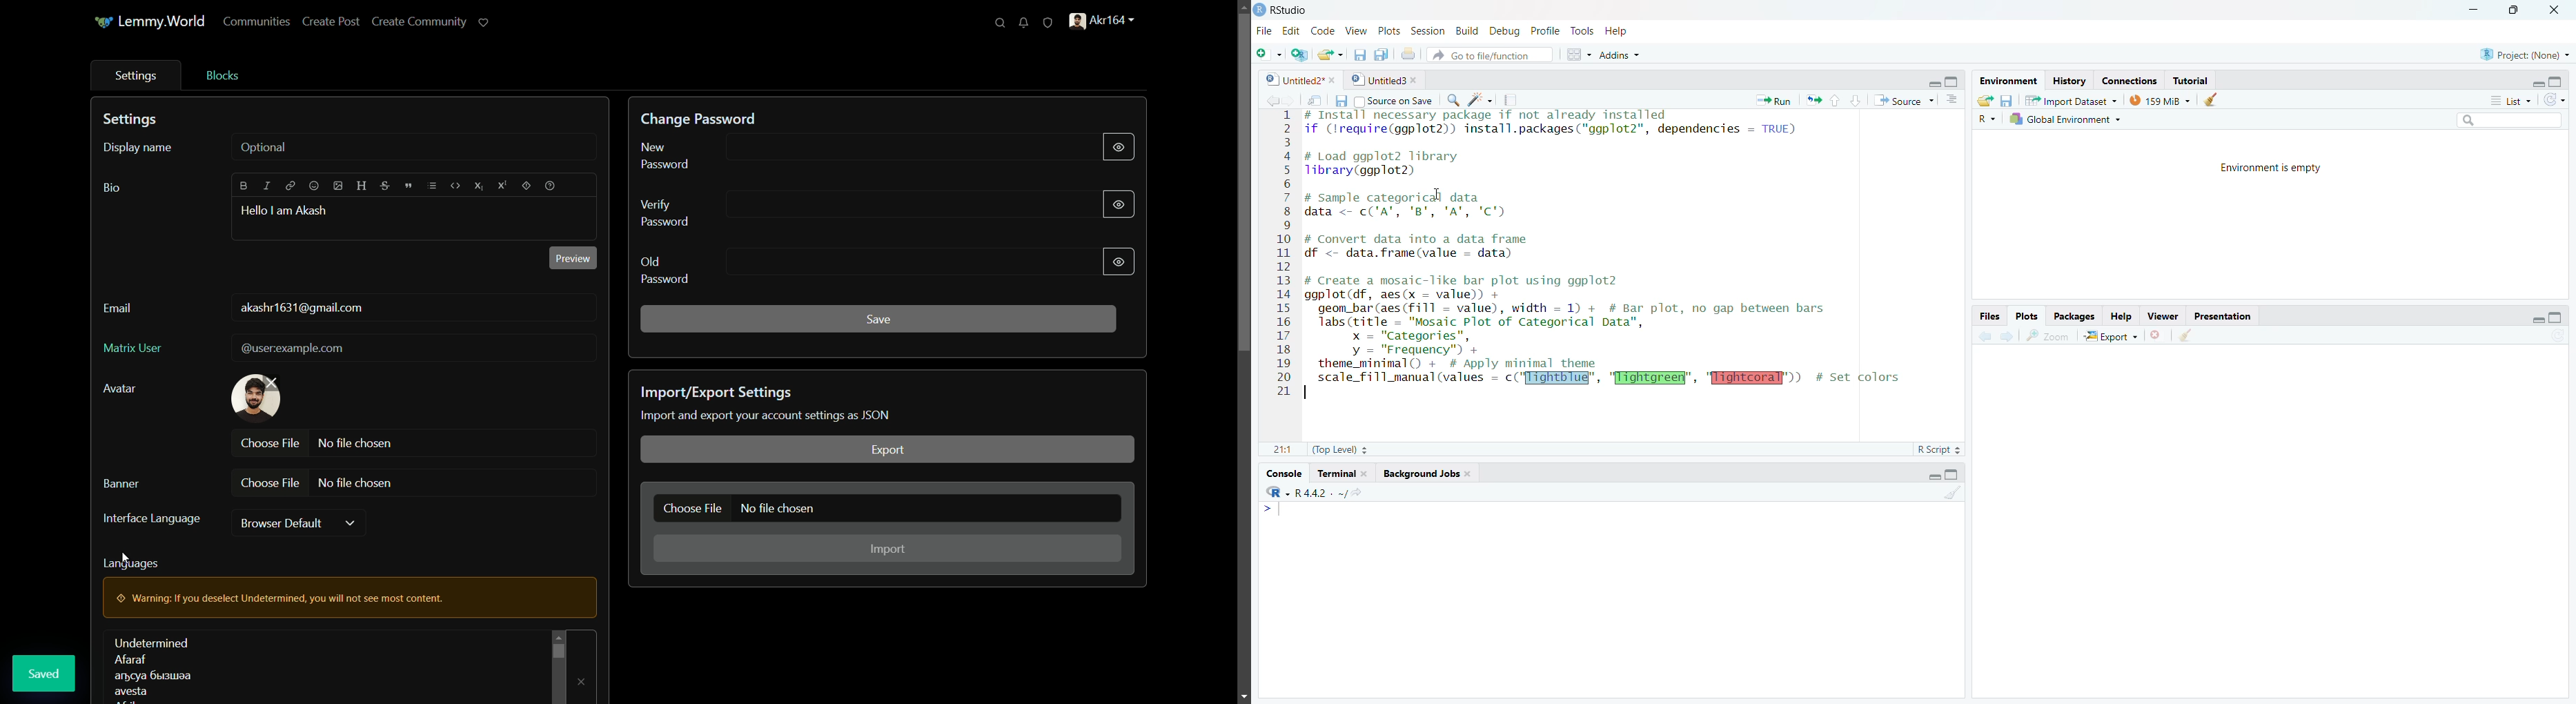  Describe the element at coordinates (1856, 99) in the screenshot. I see `Down` at that location.